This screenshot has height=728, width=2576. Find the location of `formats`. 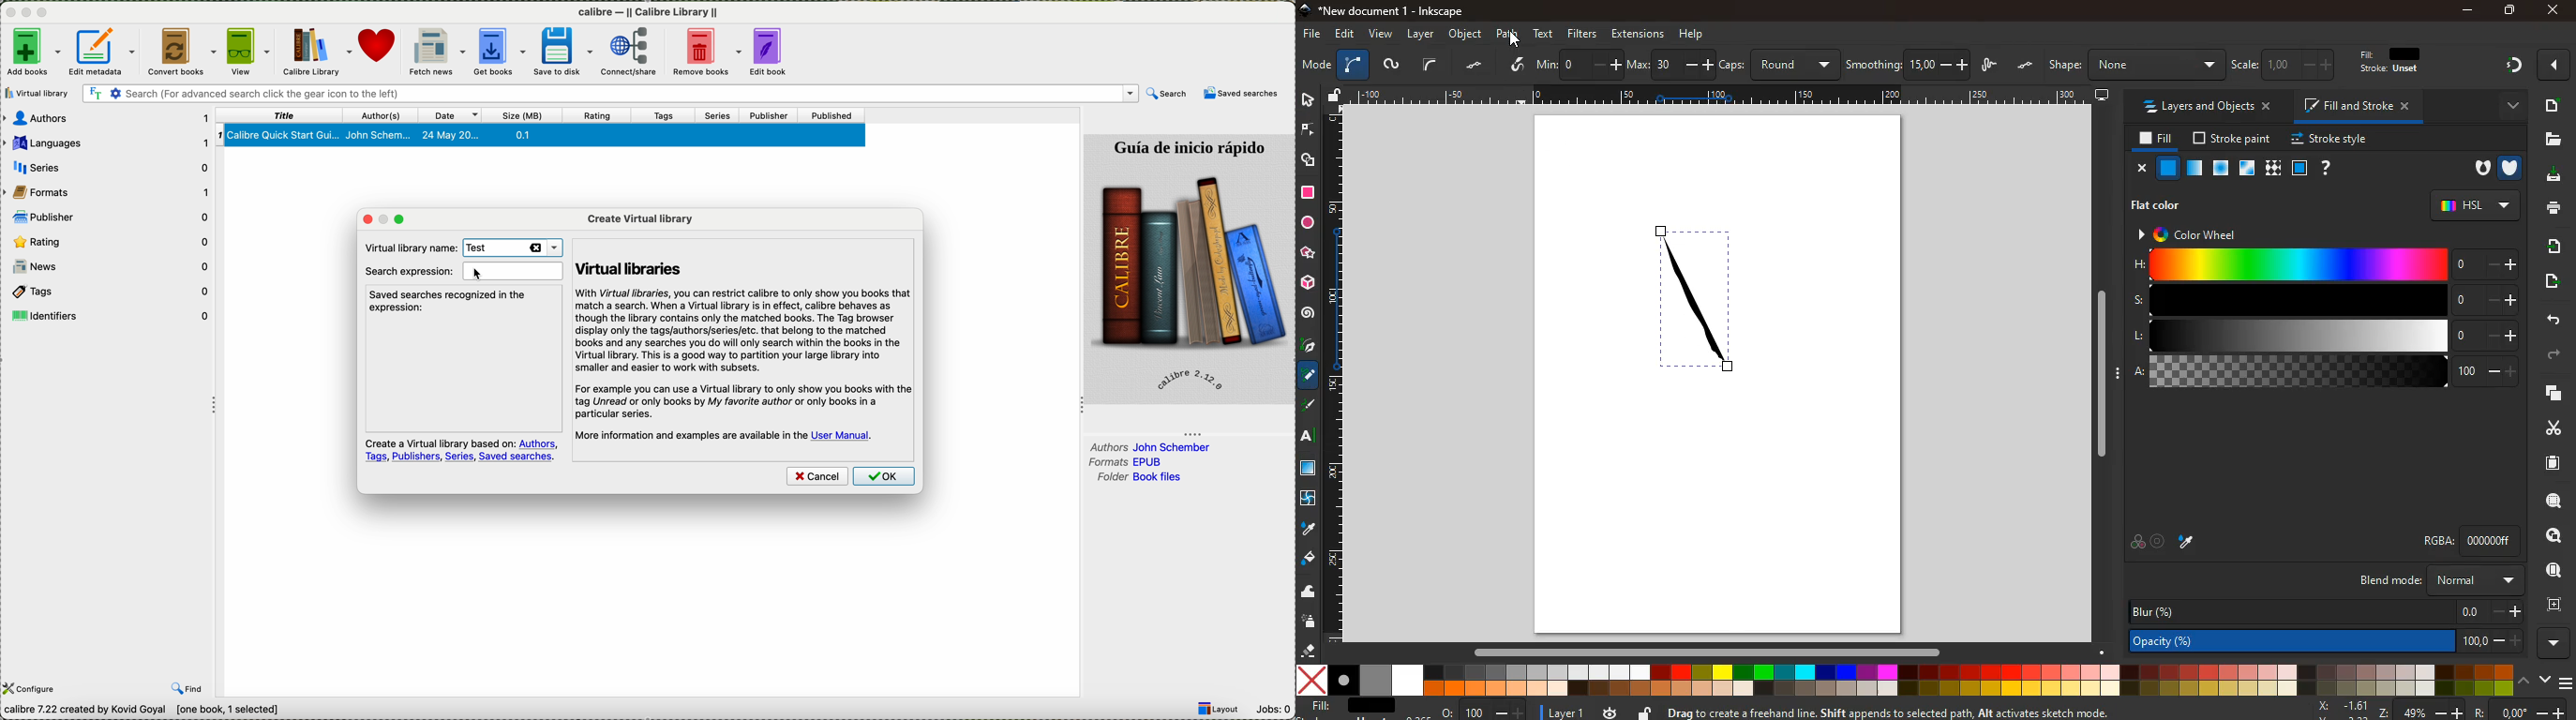

formats is located at coordinates (109, 192).